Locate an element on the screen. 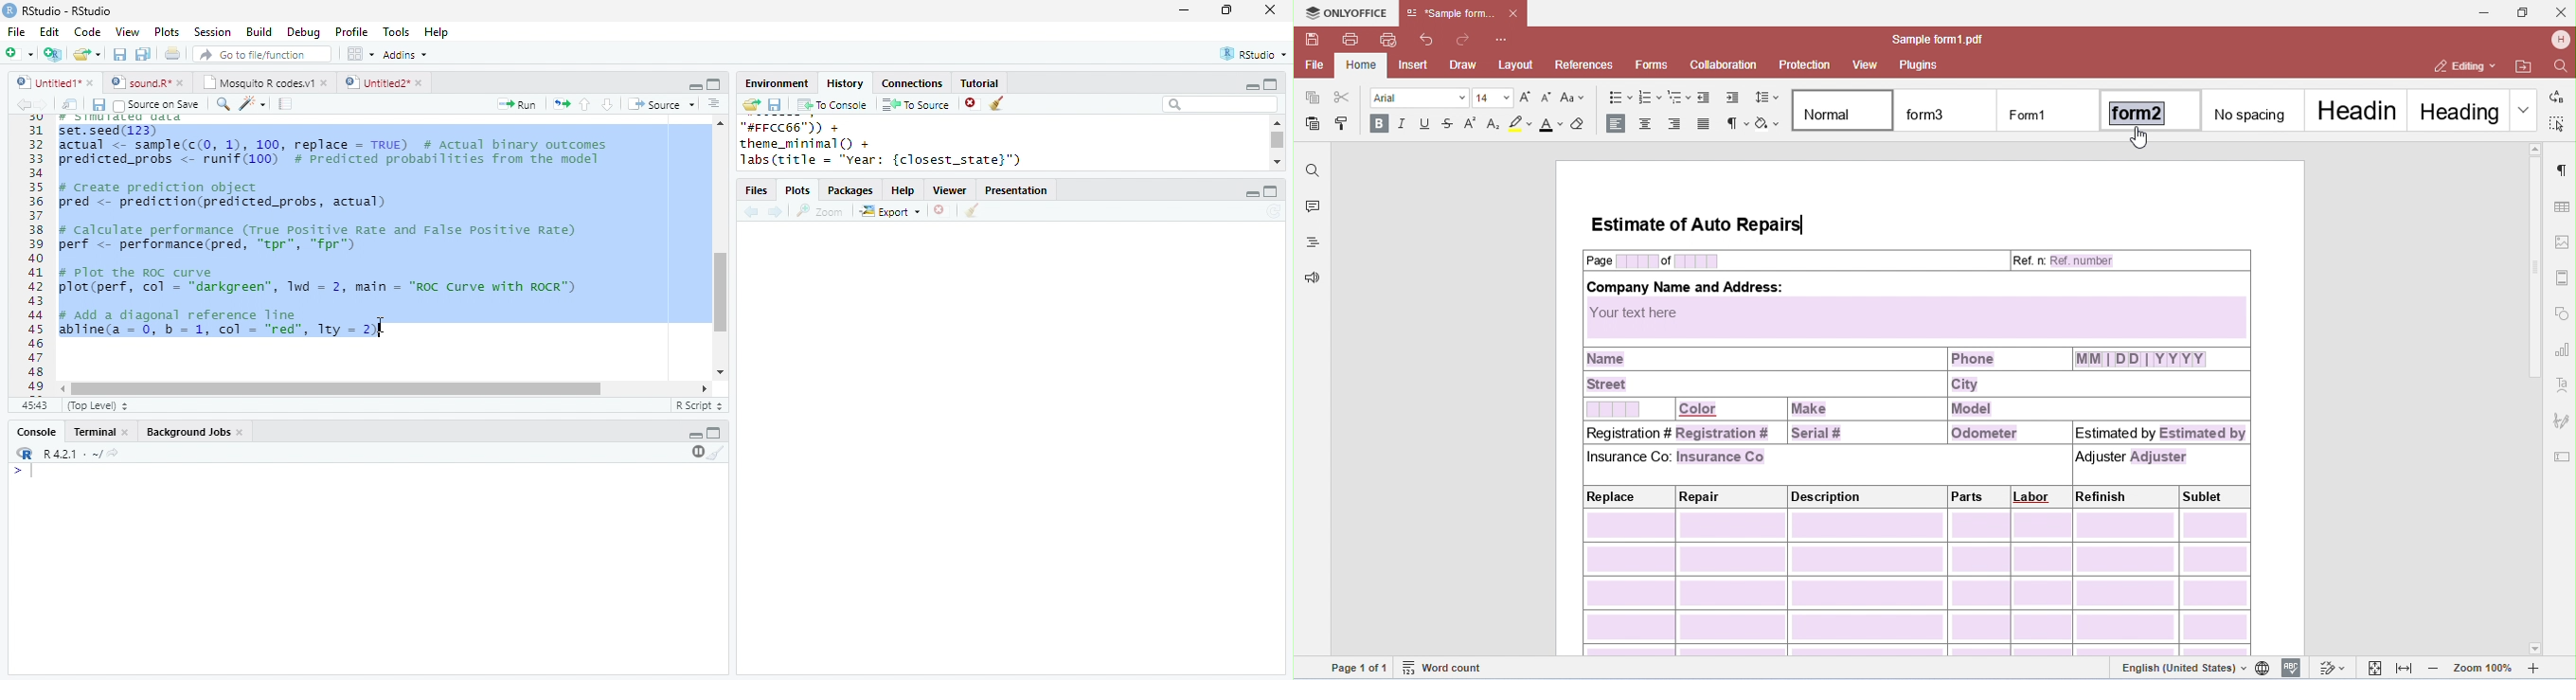 The image size is (2576, 700). logo is located at coordinates (9, 9).